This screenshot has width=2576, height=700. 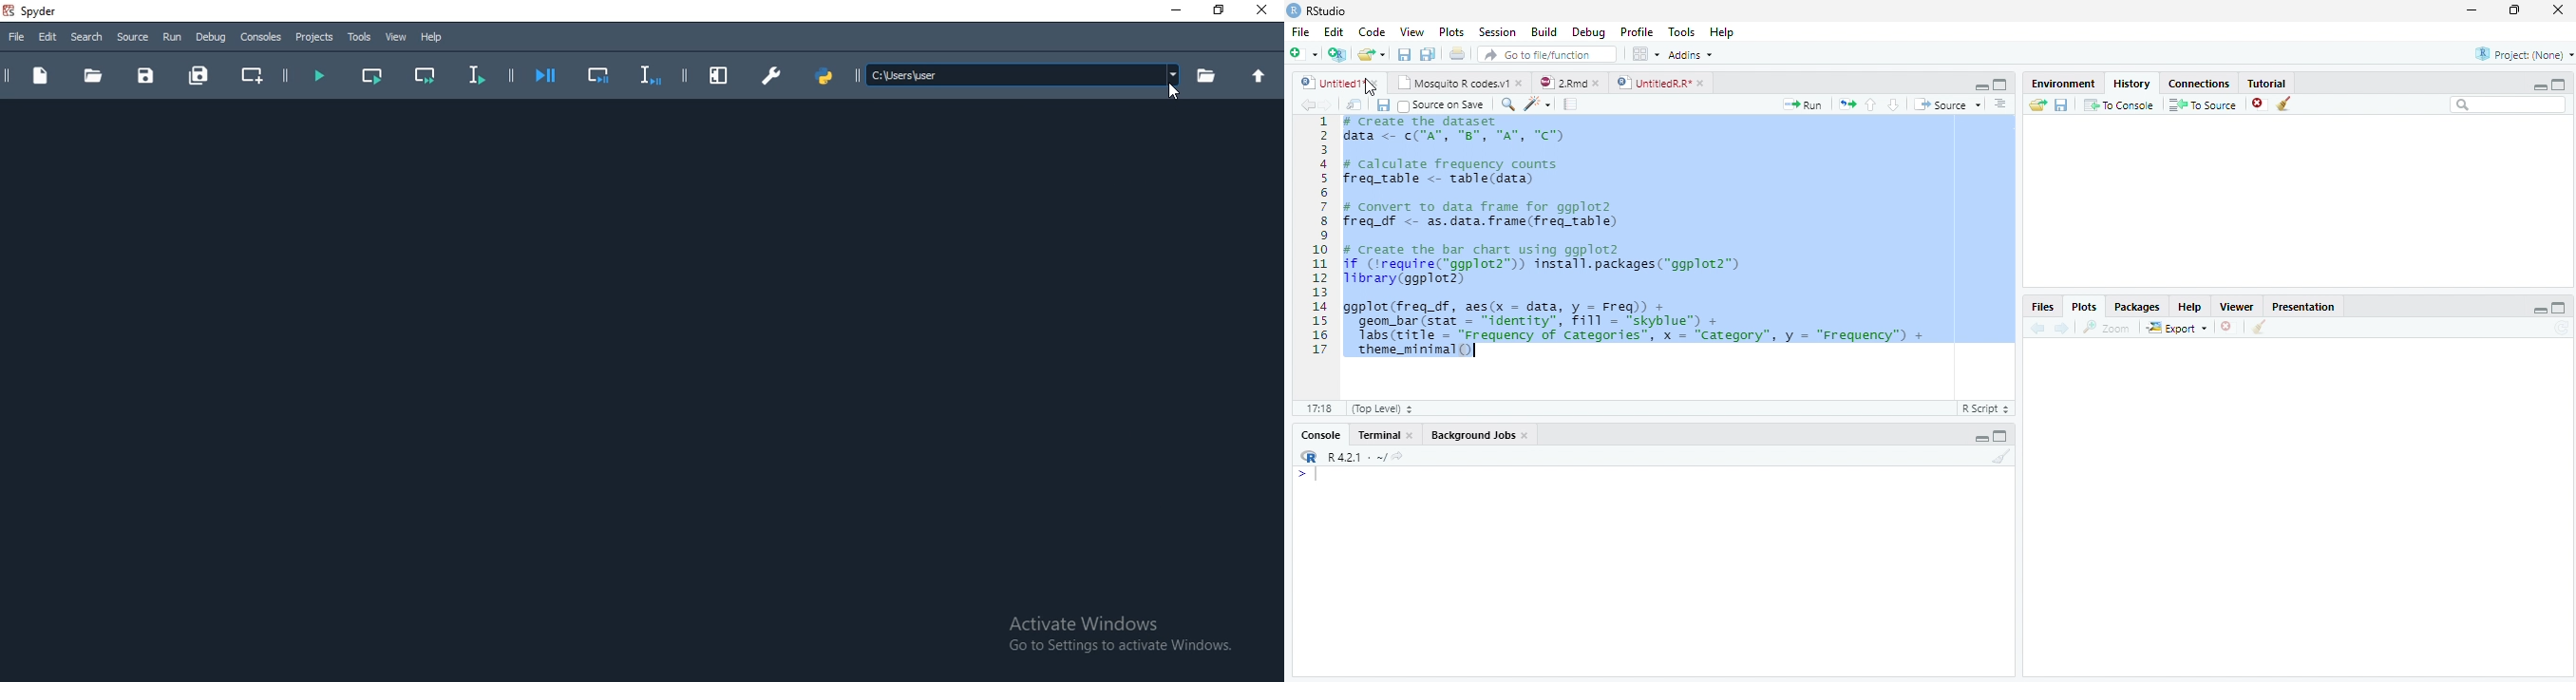 I want to click on Go to the previous section, so click(x=1870, y=104).